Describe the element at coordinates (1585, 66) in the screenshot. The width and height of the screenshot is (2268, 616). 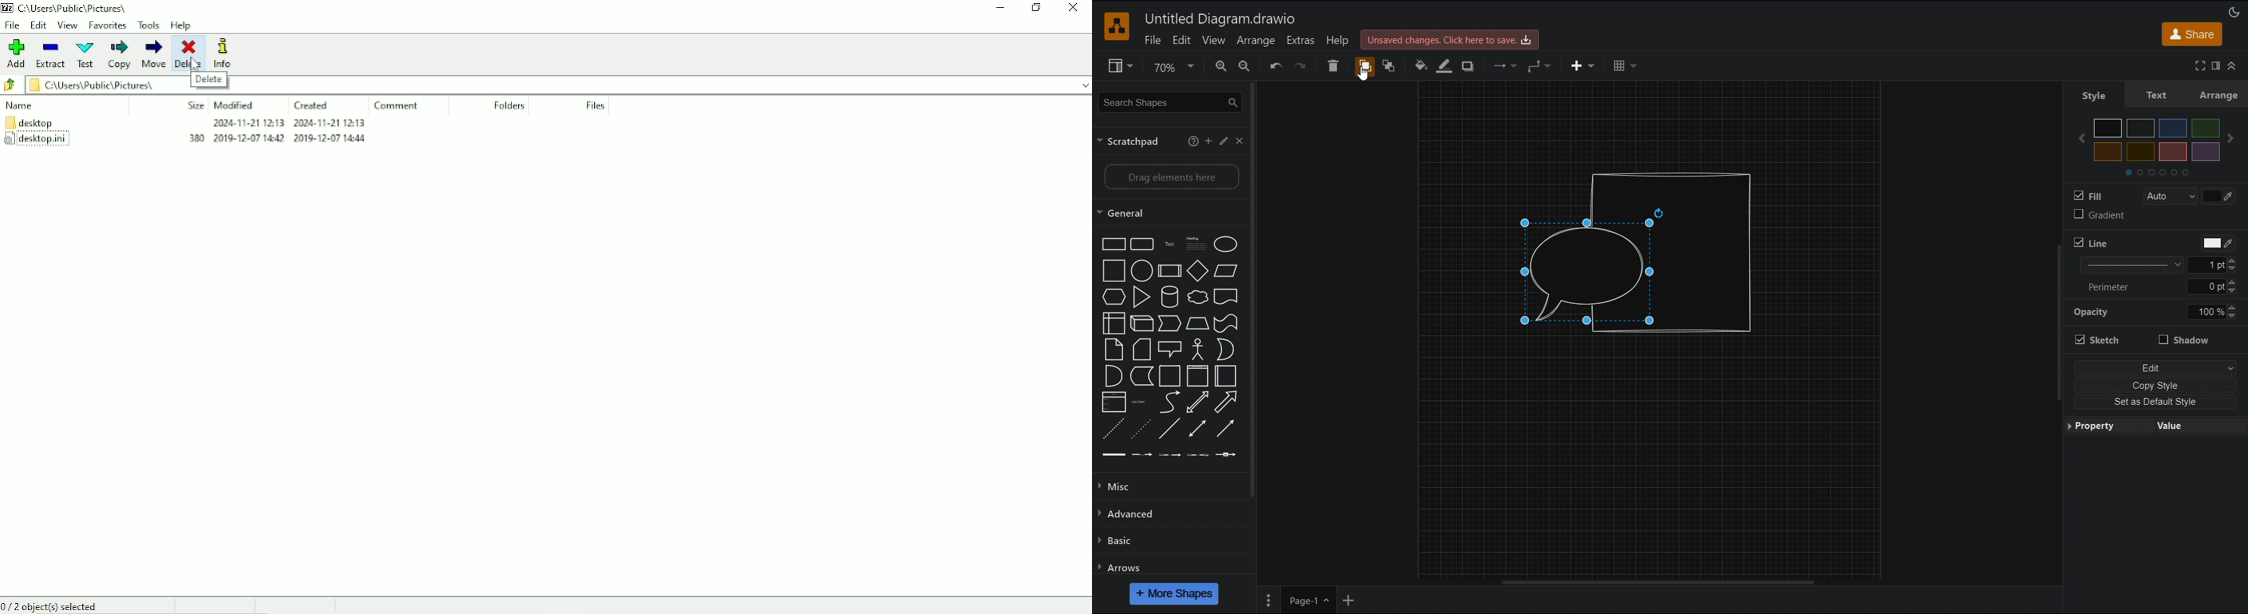
I see `Insert` at that location.